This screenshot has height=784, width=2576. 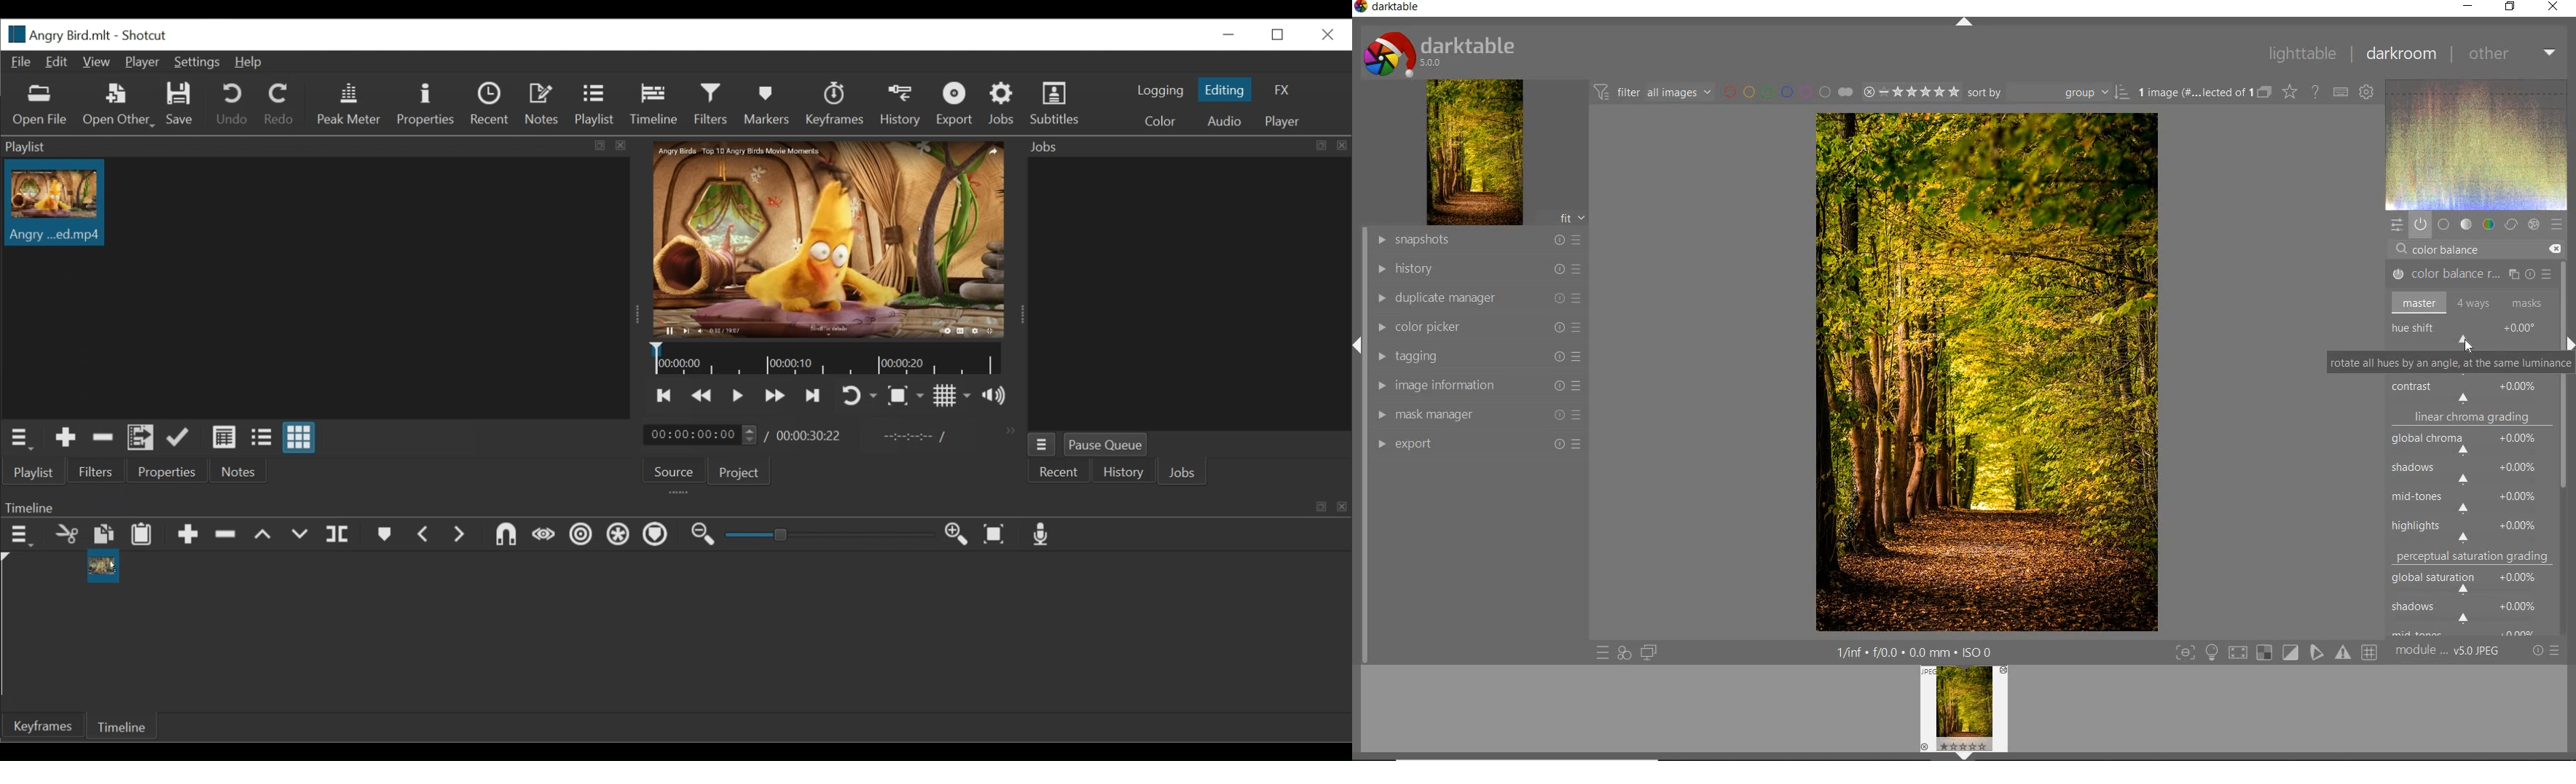 I want to click on scrub wile dragging, so click(x=544, y=534).